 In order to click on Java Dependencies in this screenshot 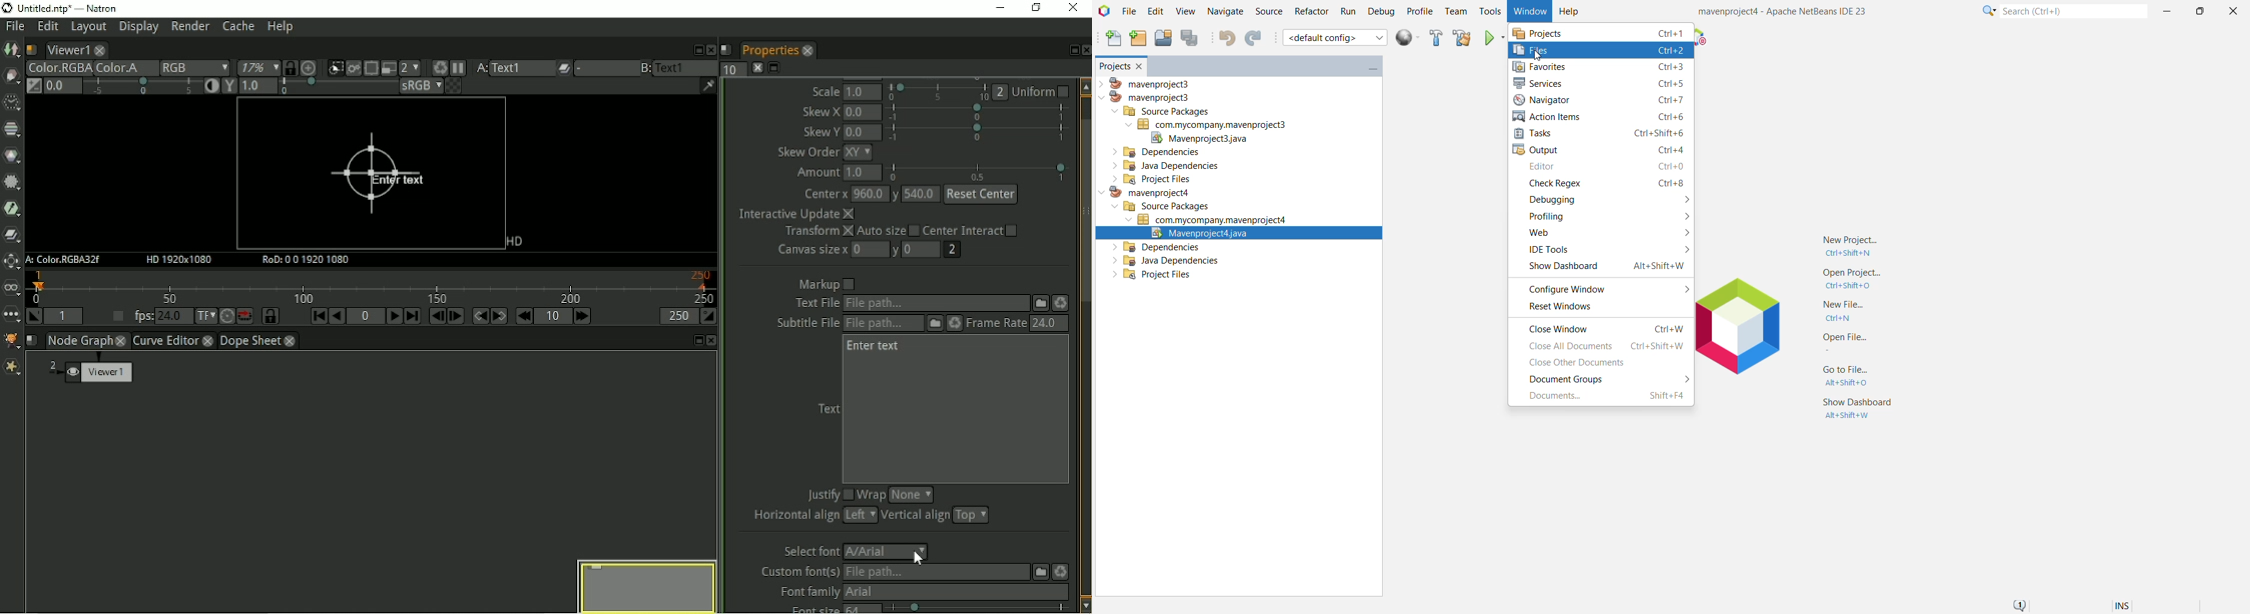, I will do `click(1169, 261)`.